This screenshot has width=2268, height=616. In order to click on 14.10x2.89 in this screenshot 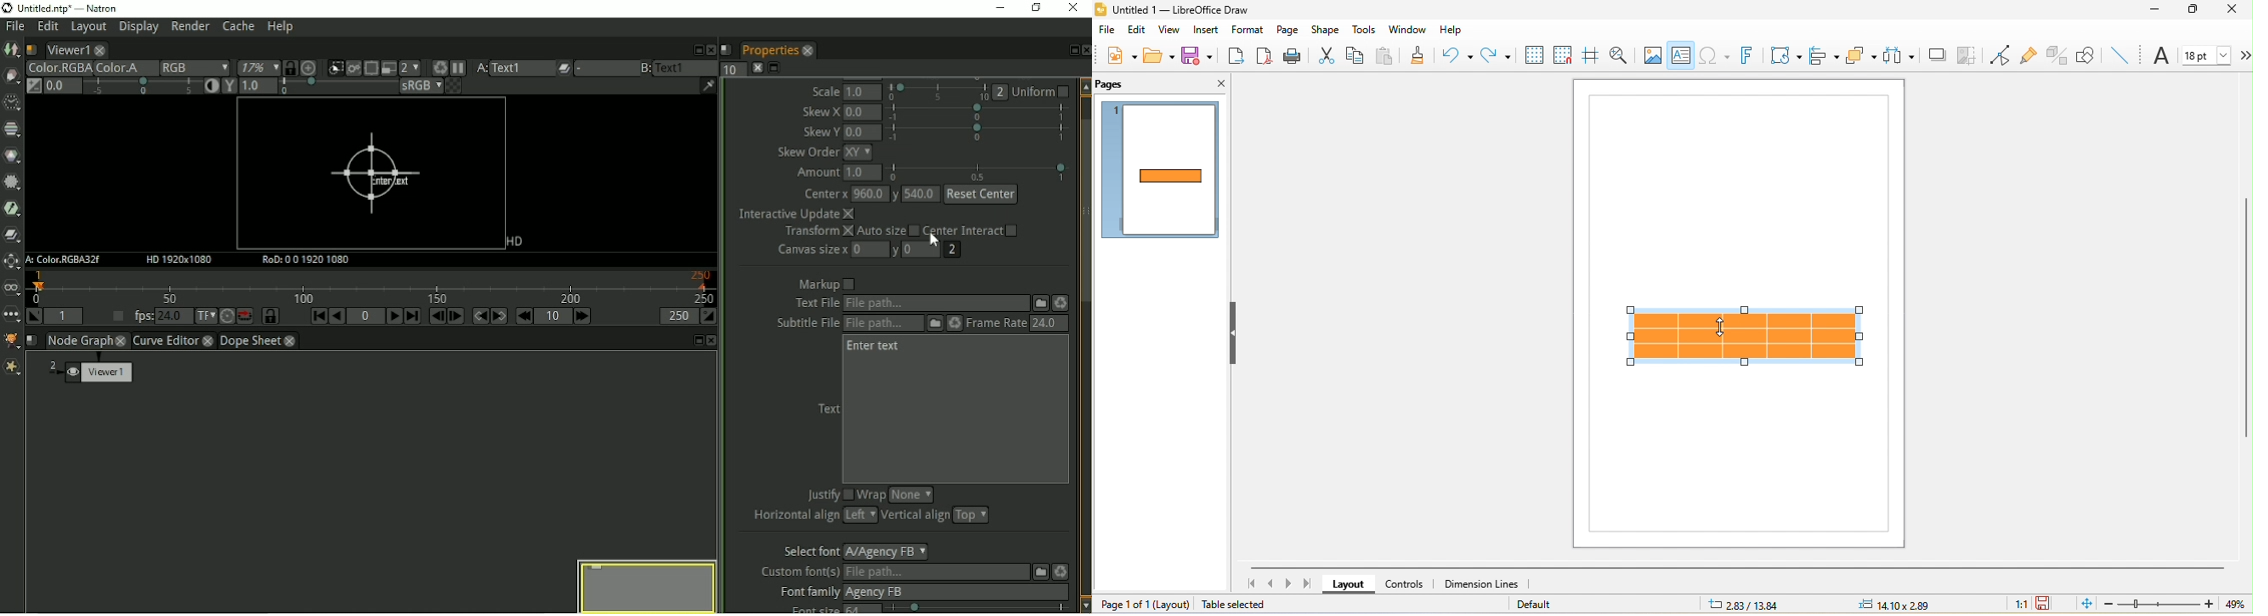, I will do `click(1897, 603)`.